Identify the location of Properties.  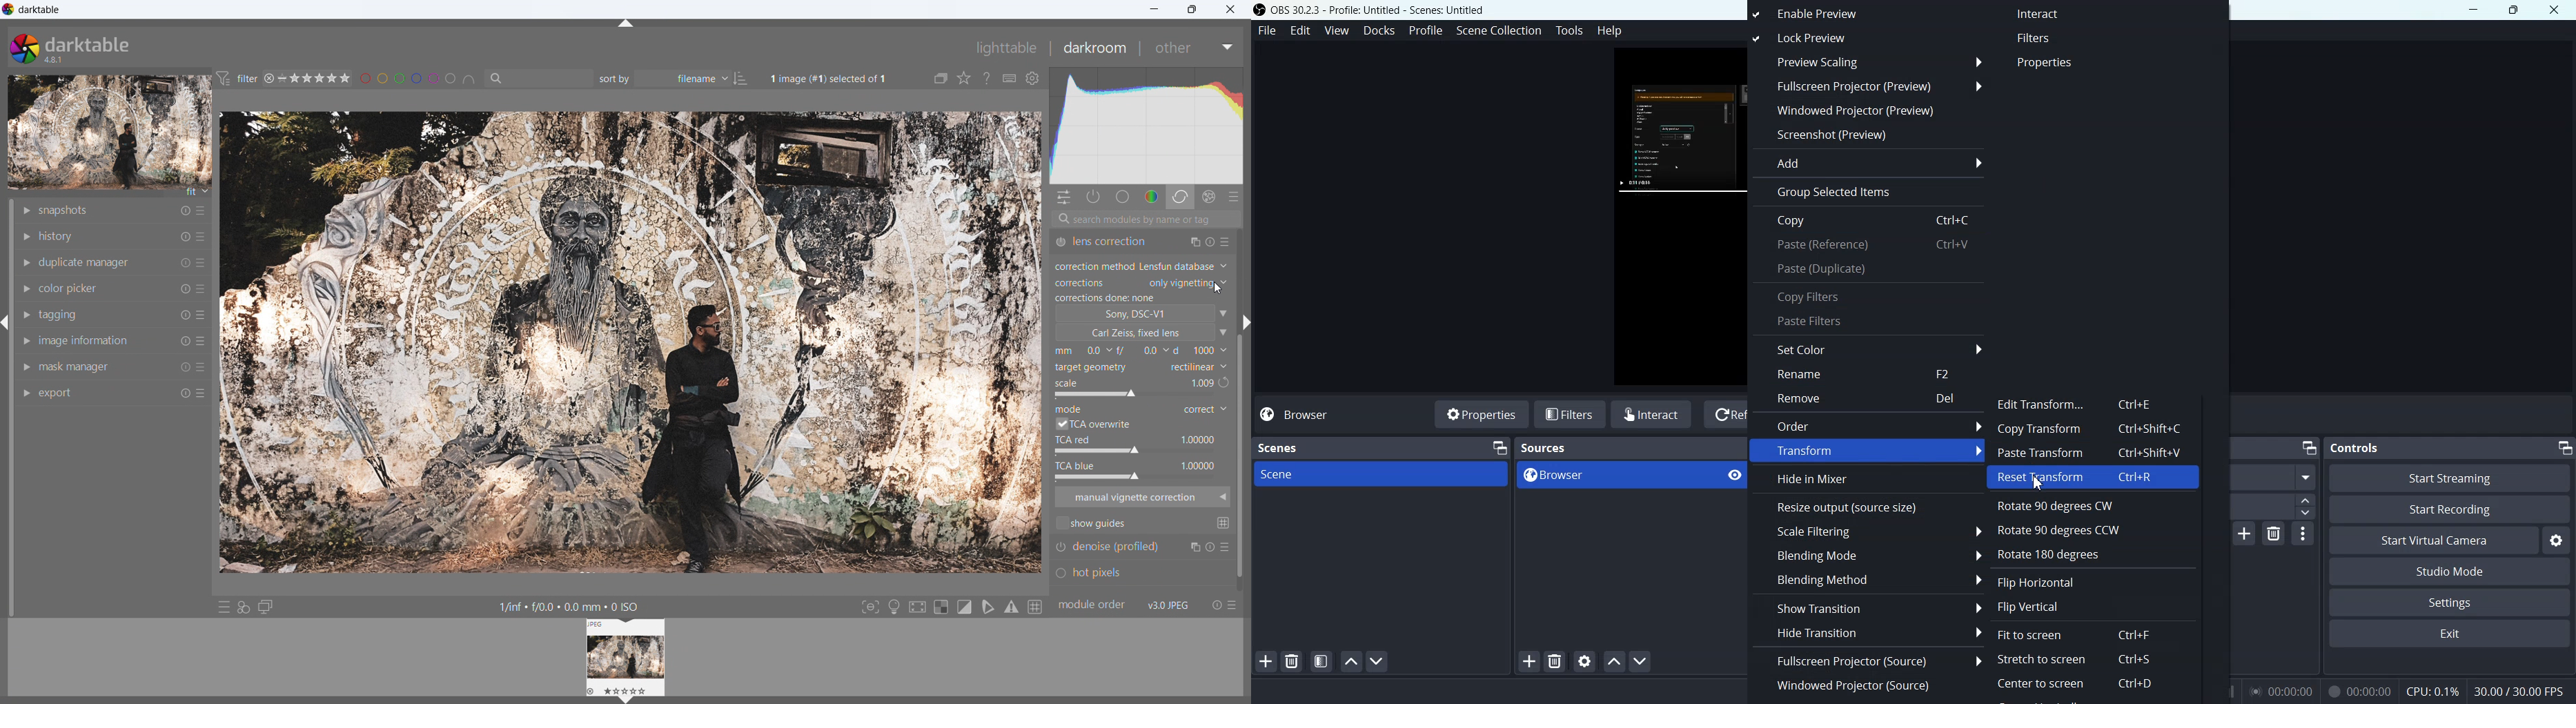
(2049, 63).